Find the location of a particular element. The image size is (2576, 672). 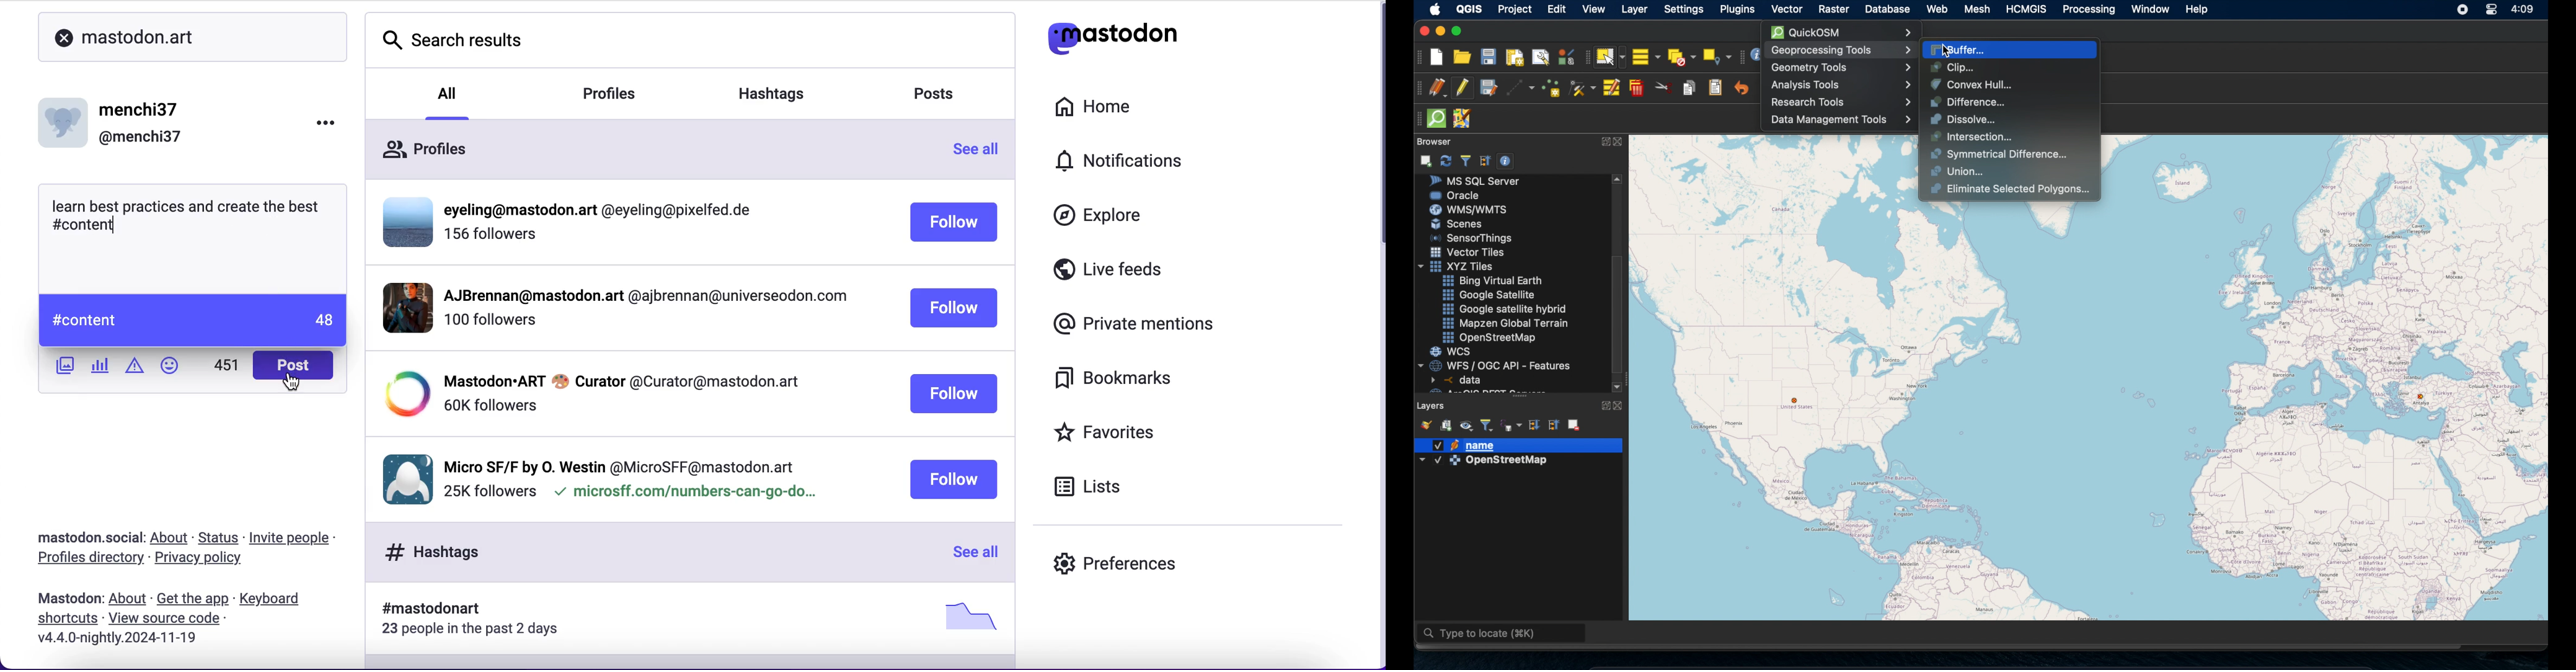

23 people in the past 2 days is located at coordinates (477, 631).